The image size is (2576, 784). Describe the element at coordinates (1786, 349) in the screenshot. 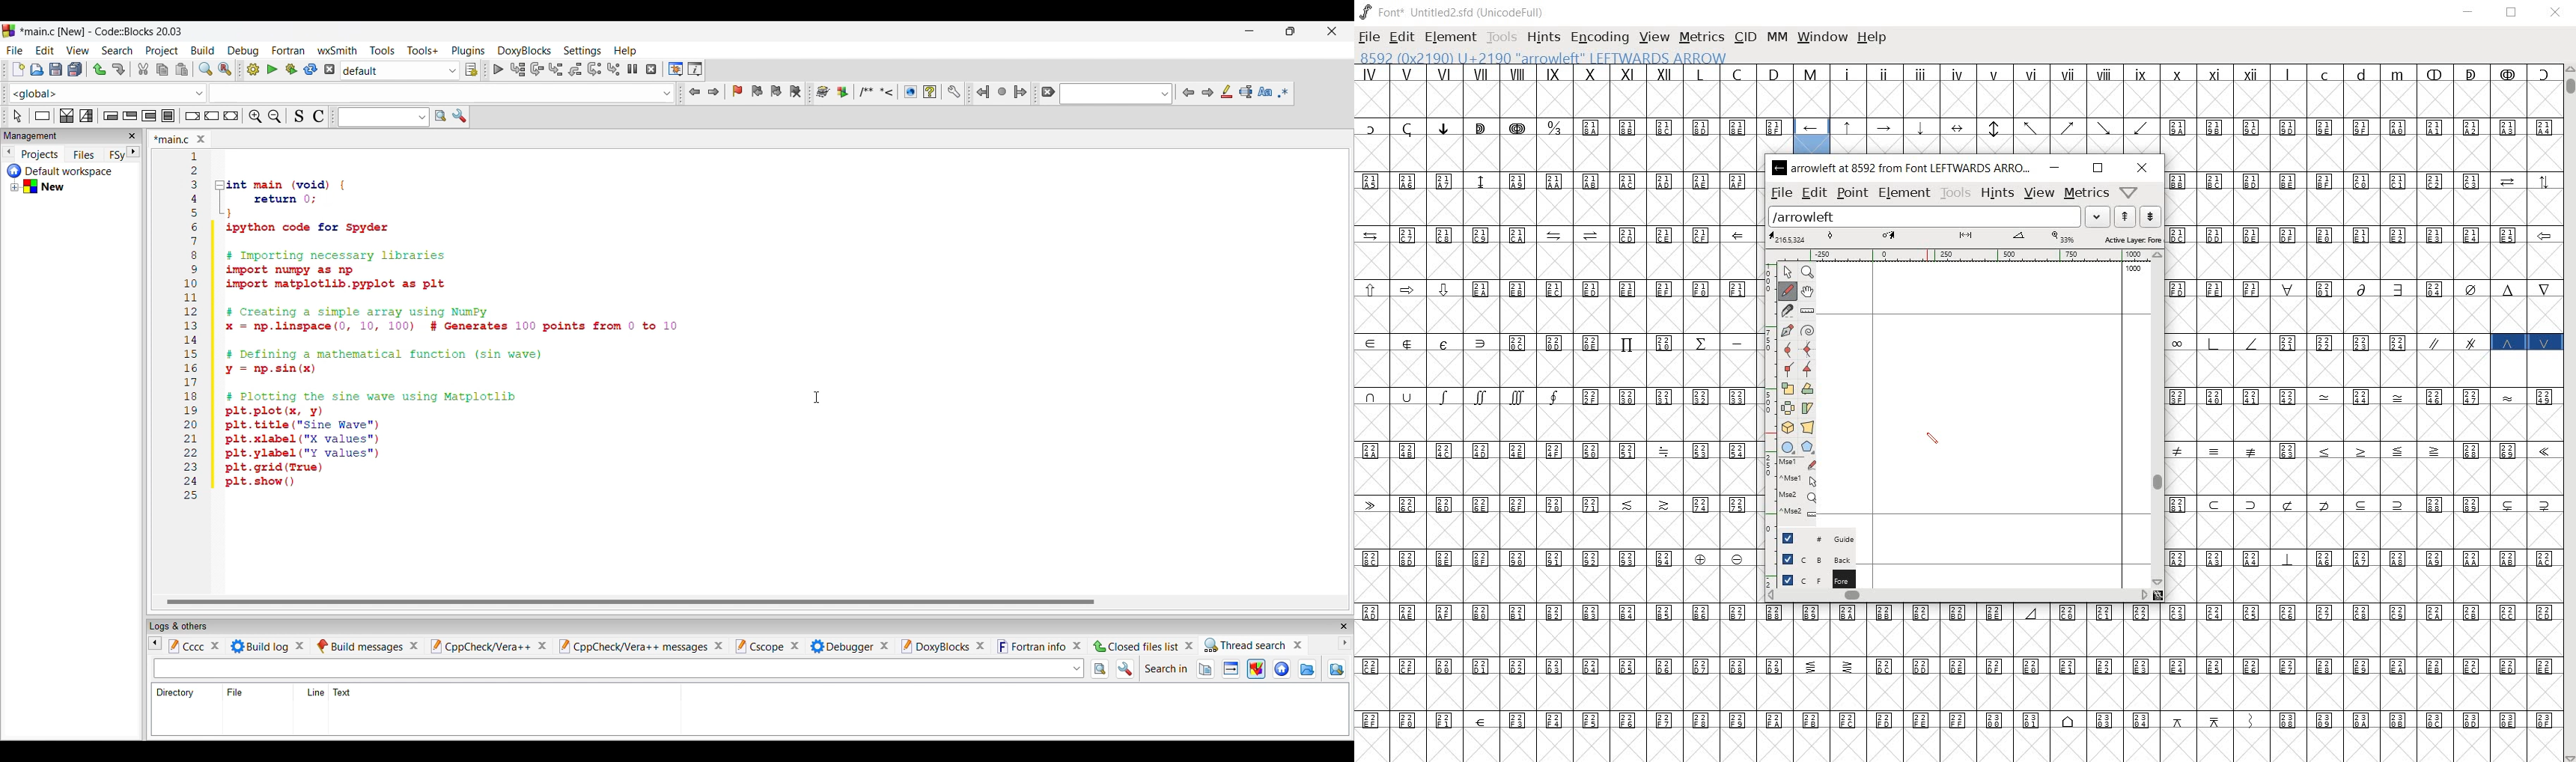

I see `add a curve point` at that location.